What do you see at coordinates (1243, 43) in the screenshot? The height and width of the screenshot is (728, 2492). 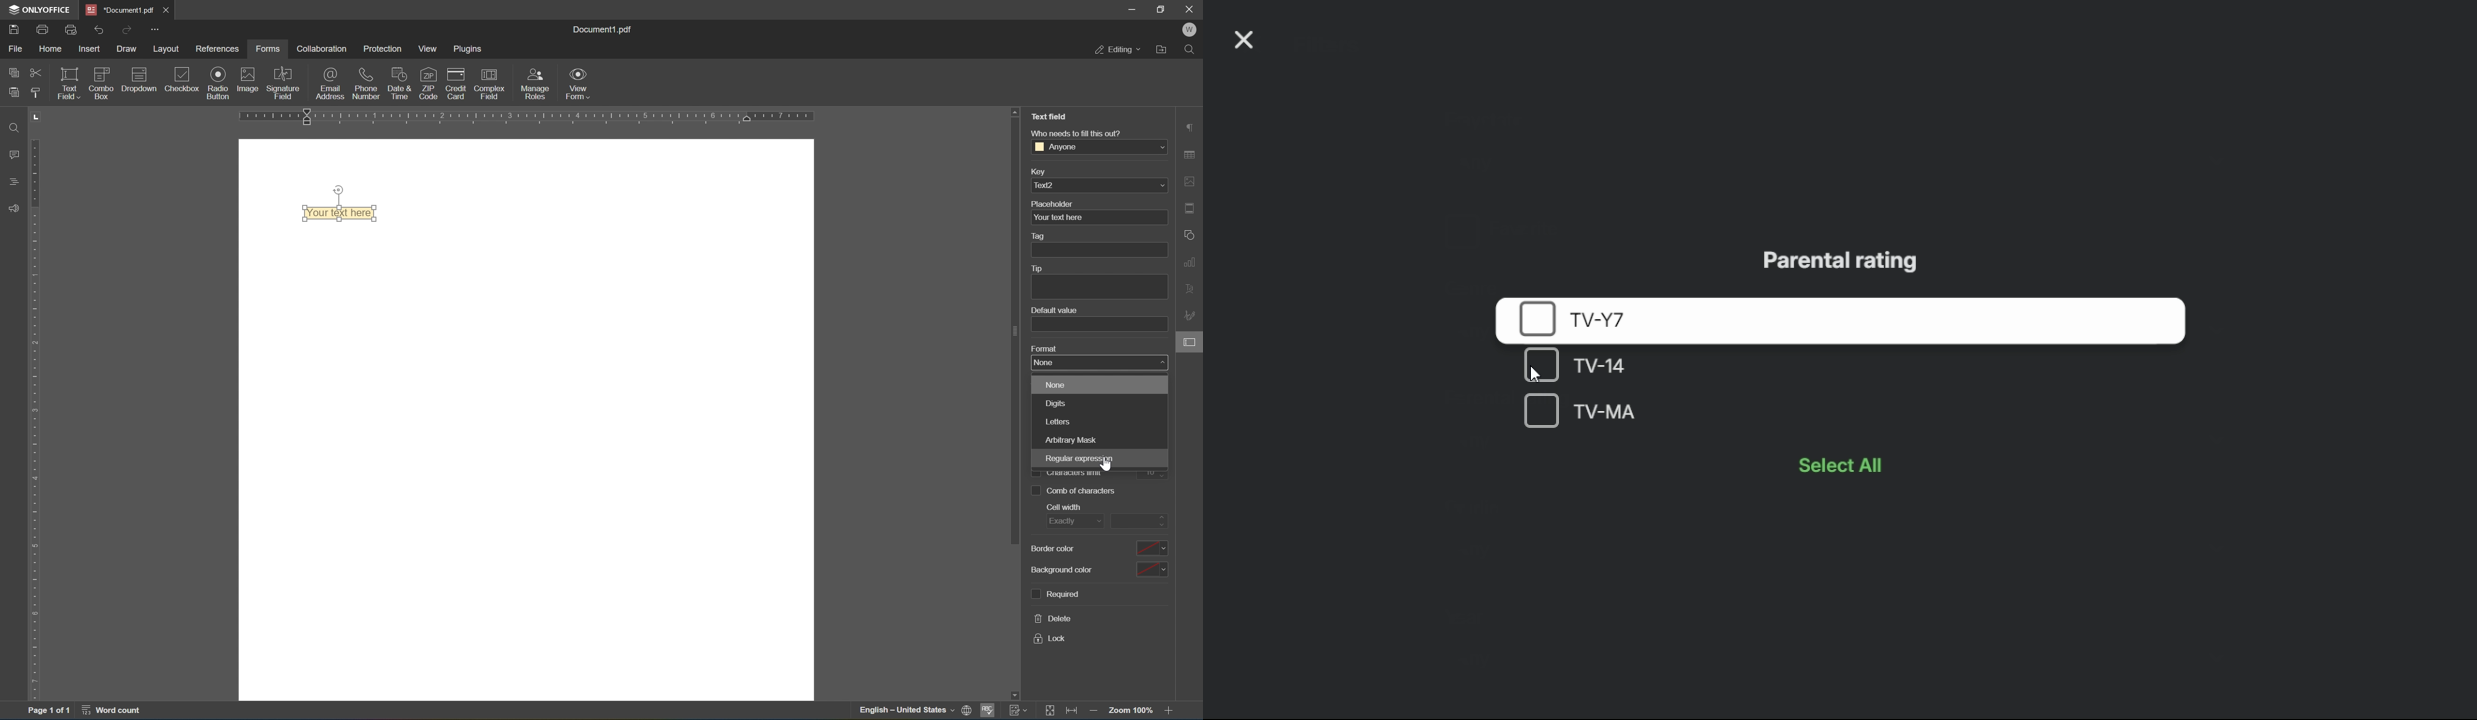 I see `close` at bounding box center [1243, 43].